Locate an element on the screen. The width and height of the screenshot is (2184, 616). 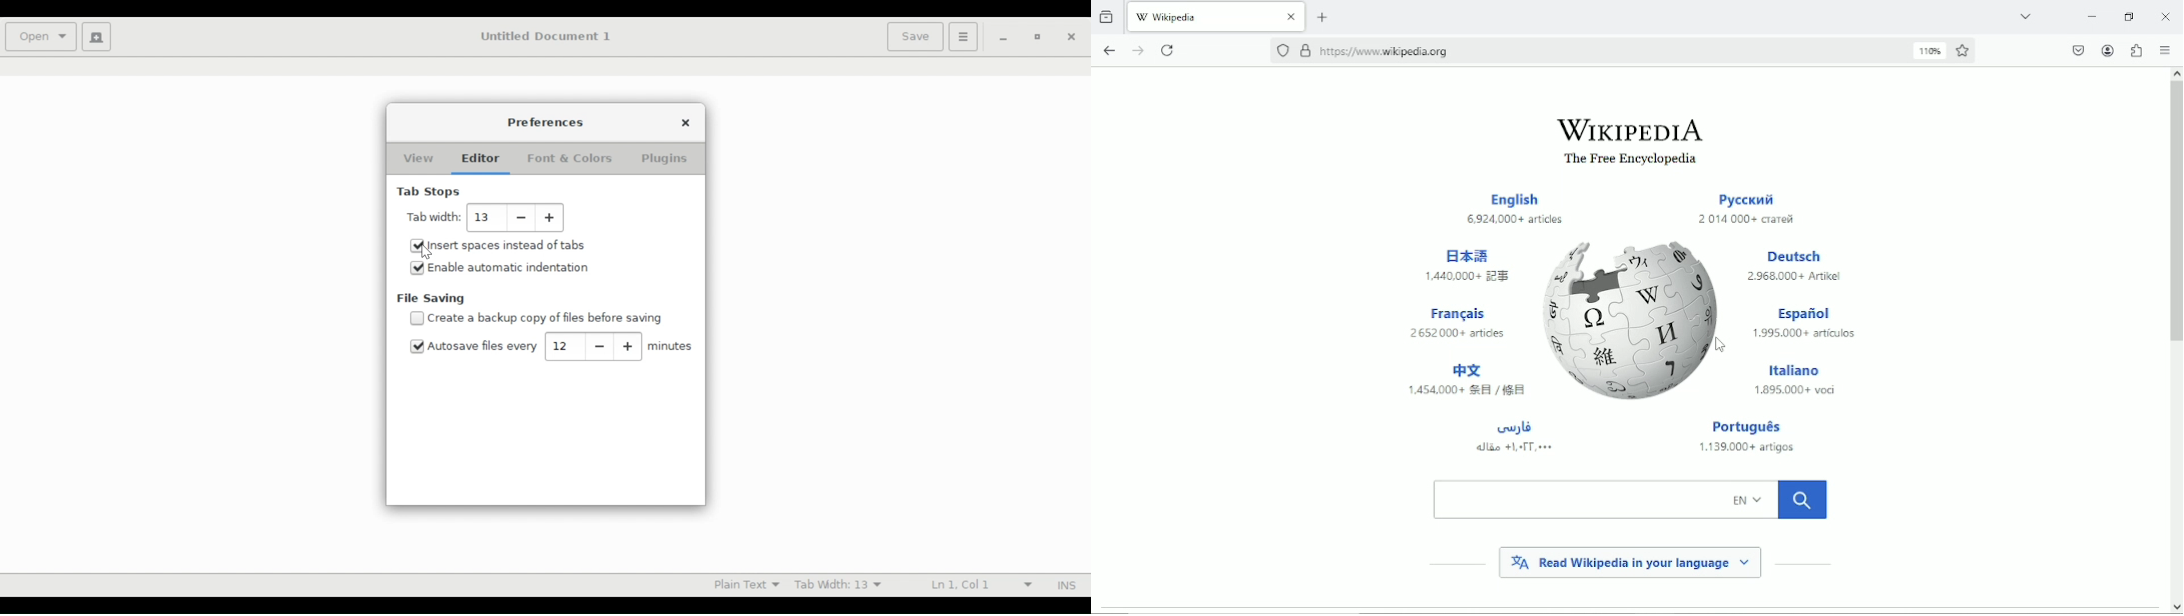
Cursor is located at coordinates (427, 252).